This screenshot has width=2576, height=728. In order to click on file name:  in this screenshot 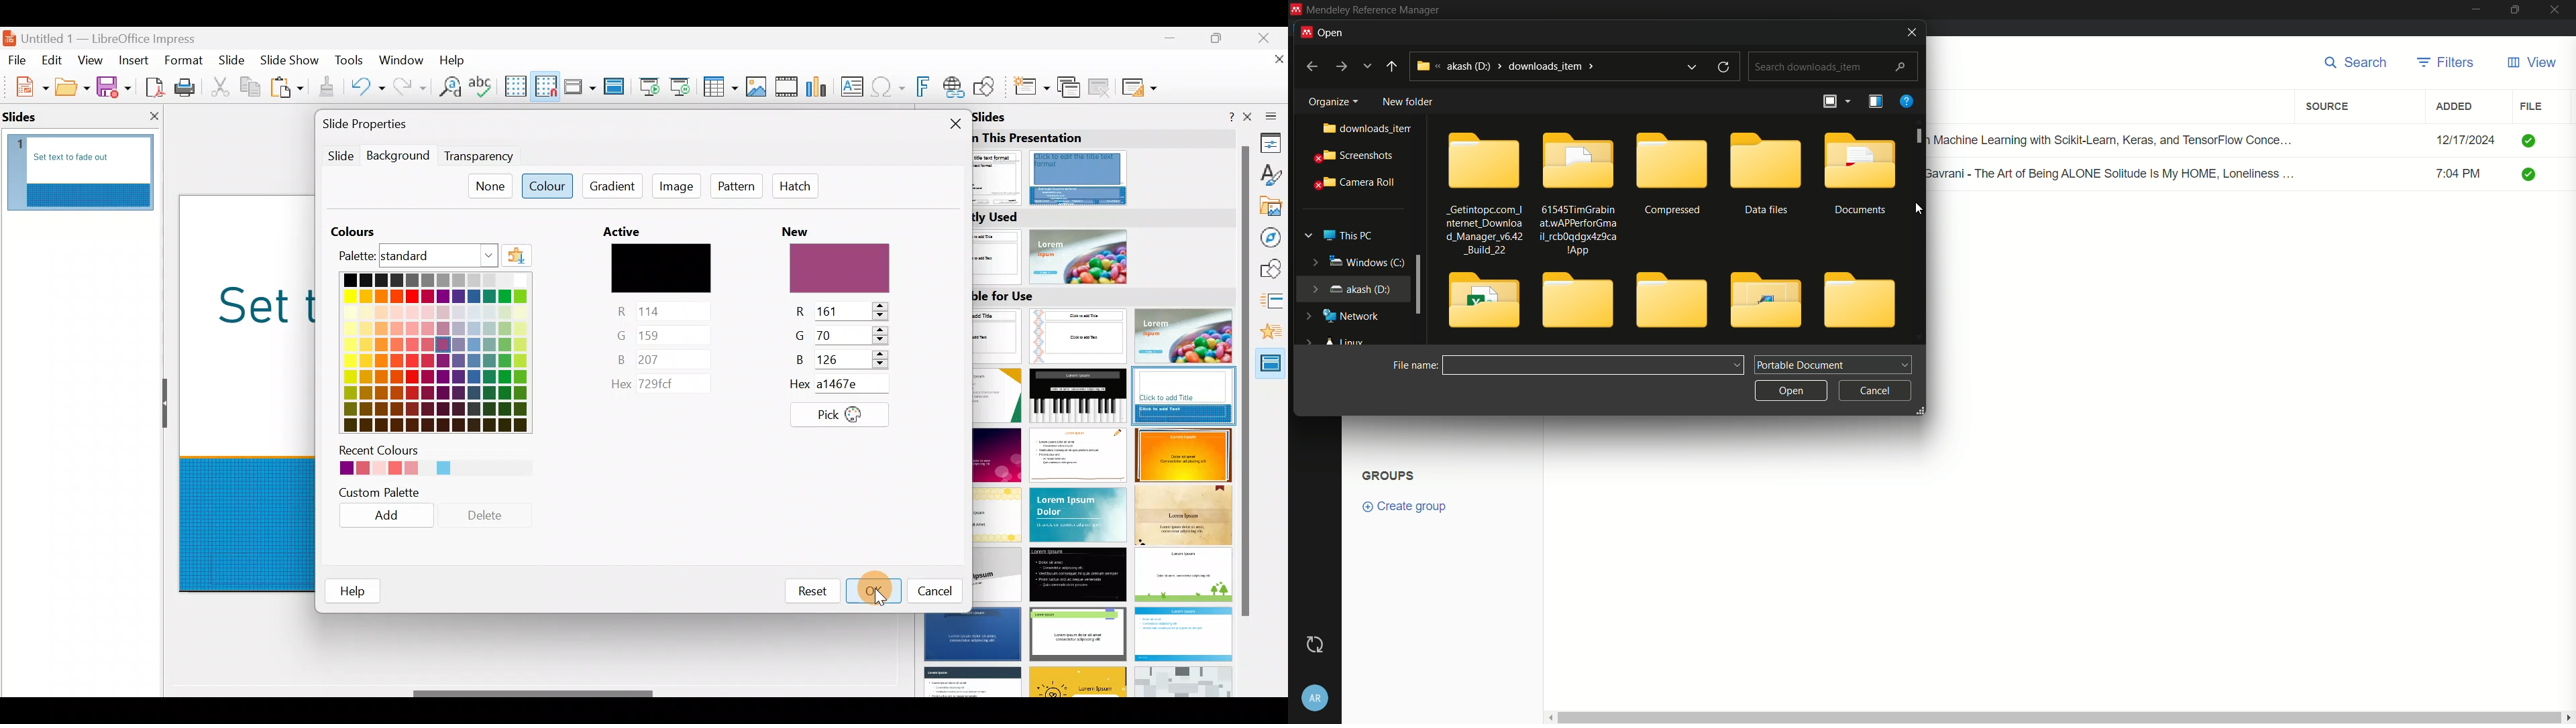, I will do `click(1595, 364)`.